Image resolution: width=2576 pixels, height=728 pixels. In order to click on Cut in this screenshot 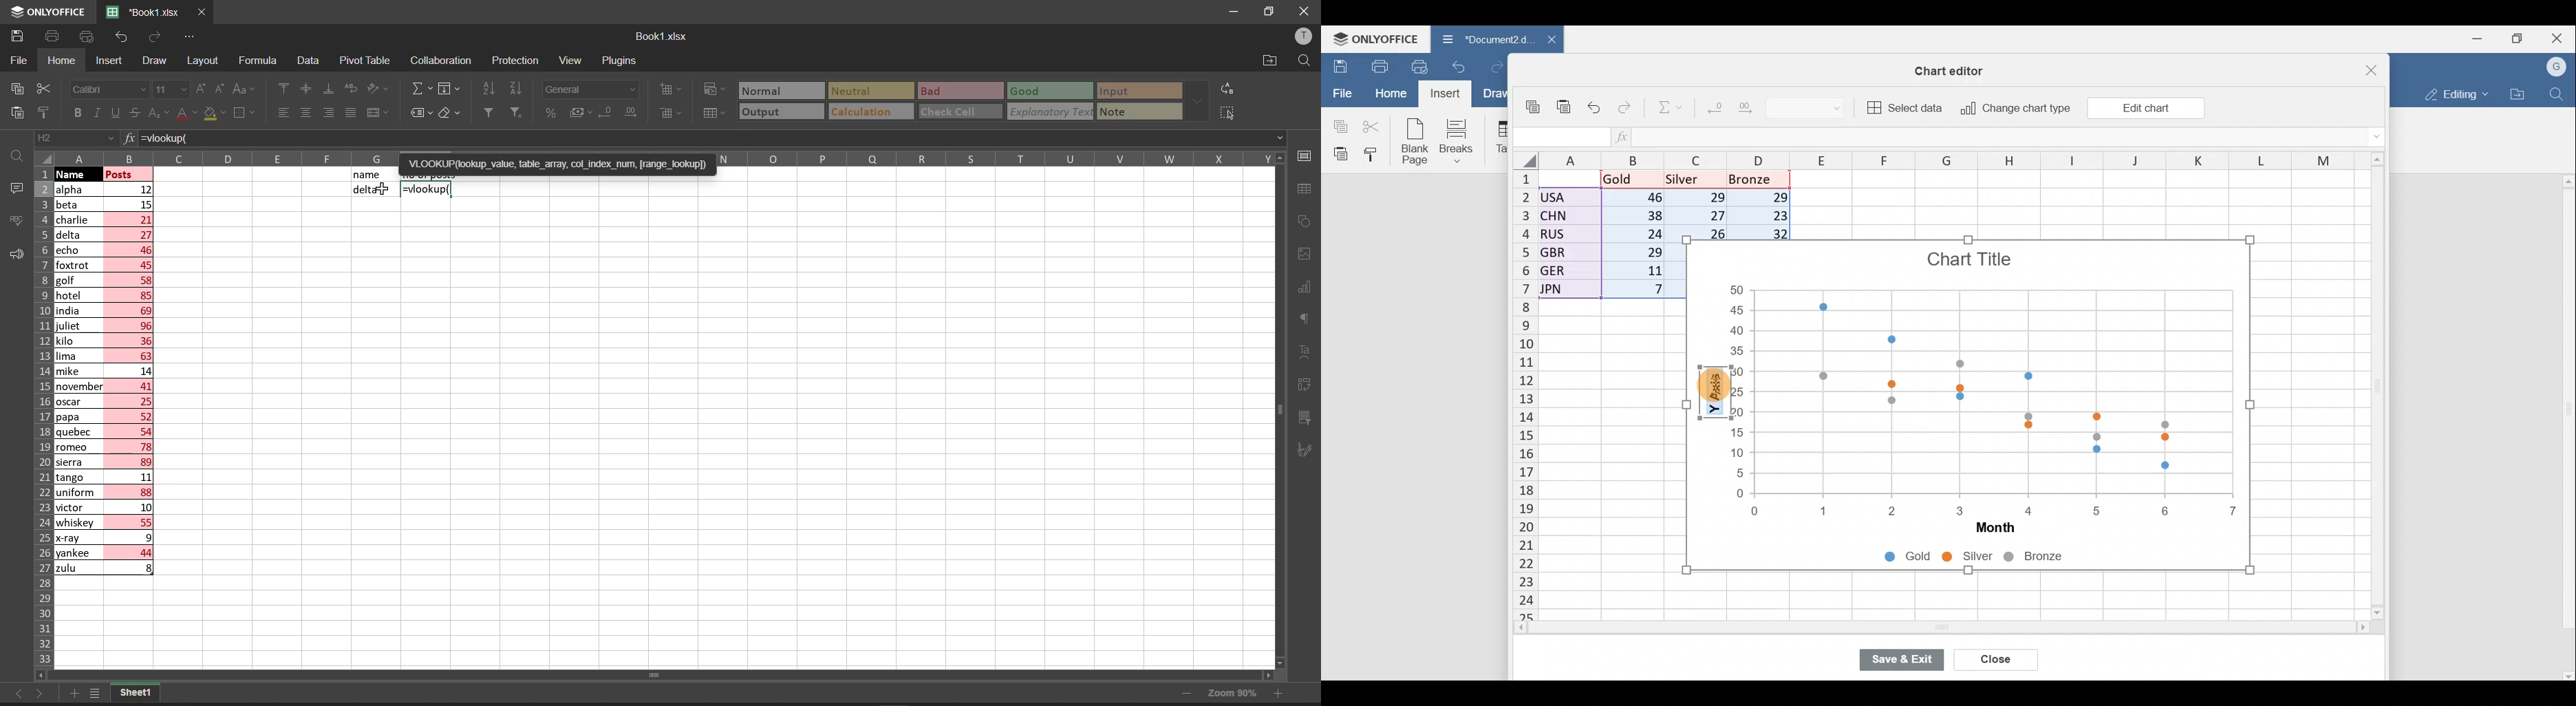, I will do `click(1373, 126)`.